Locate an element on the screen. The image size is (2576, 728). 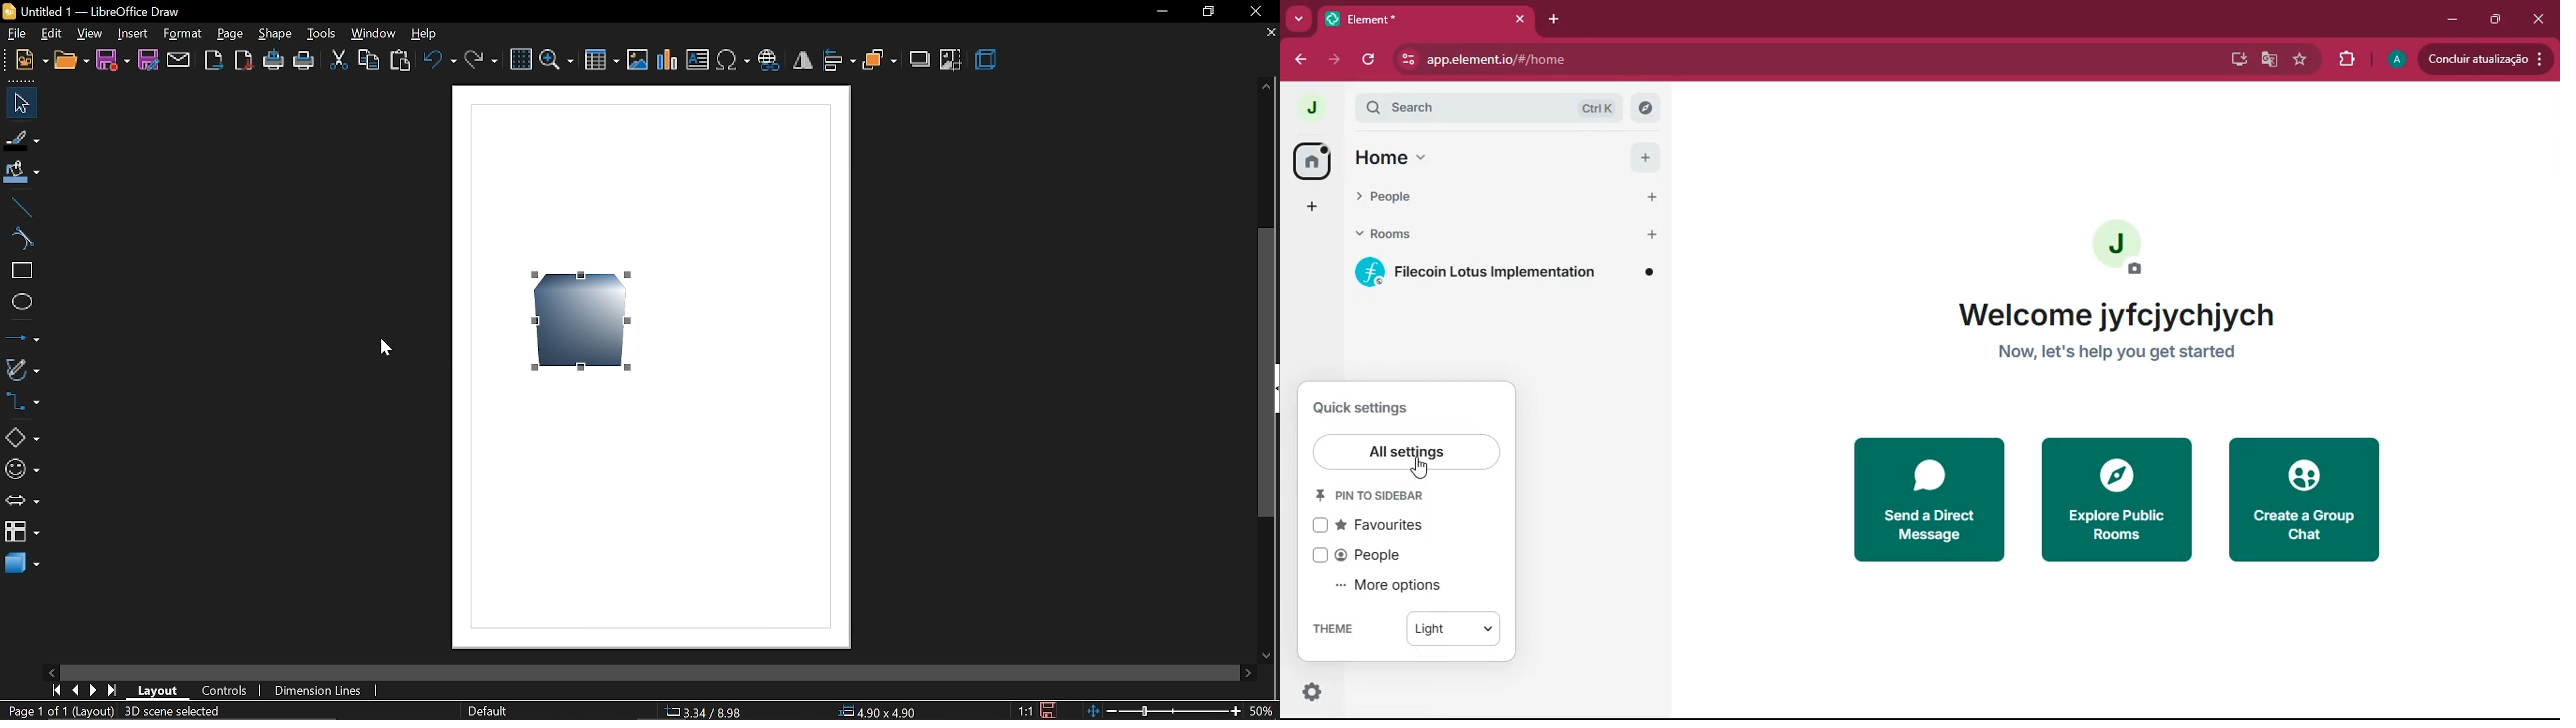
export is located at coordinates (214, 60).